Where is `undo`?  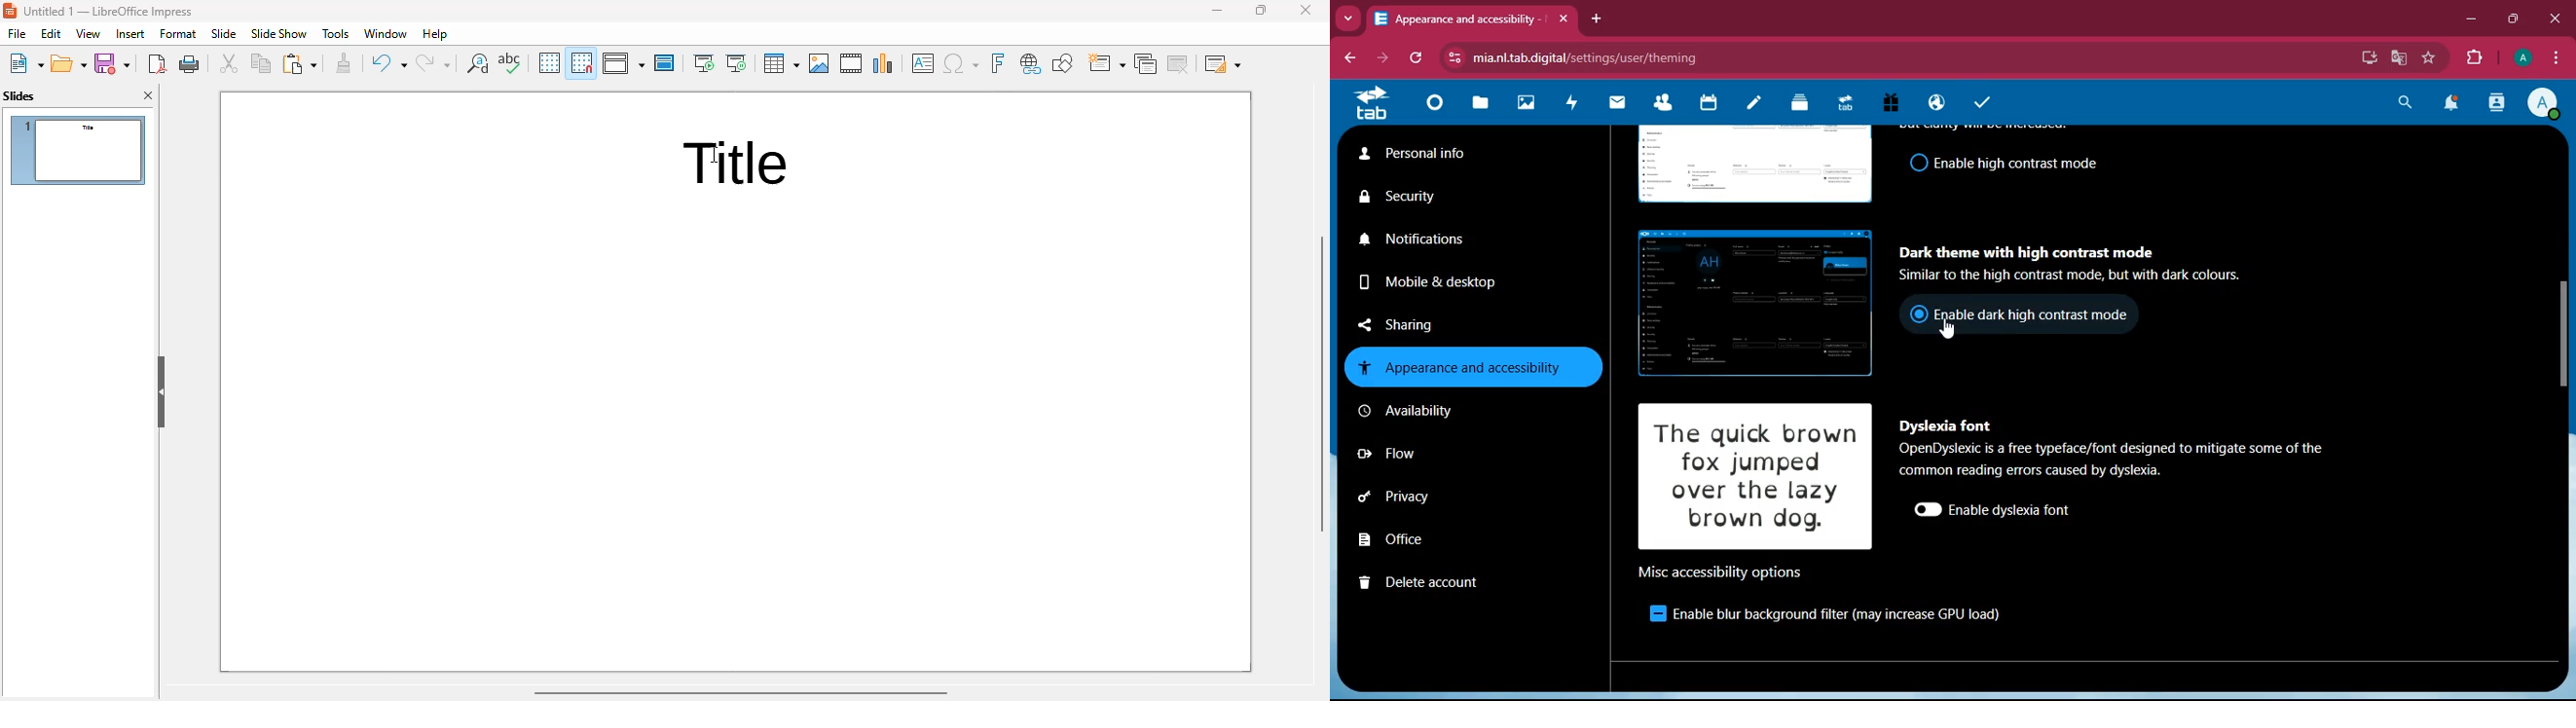
undo is located at coordinates (389, 62).